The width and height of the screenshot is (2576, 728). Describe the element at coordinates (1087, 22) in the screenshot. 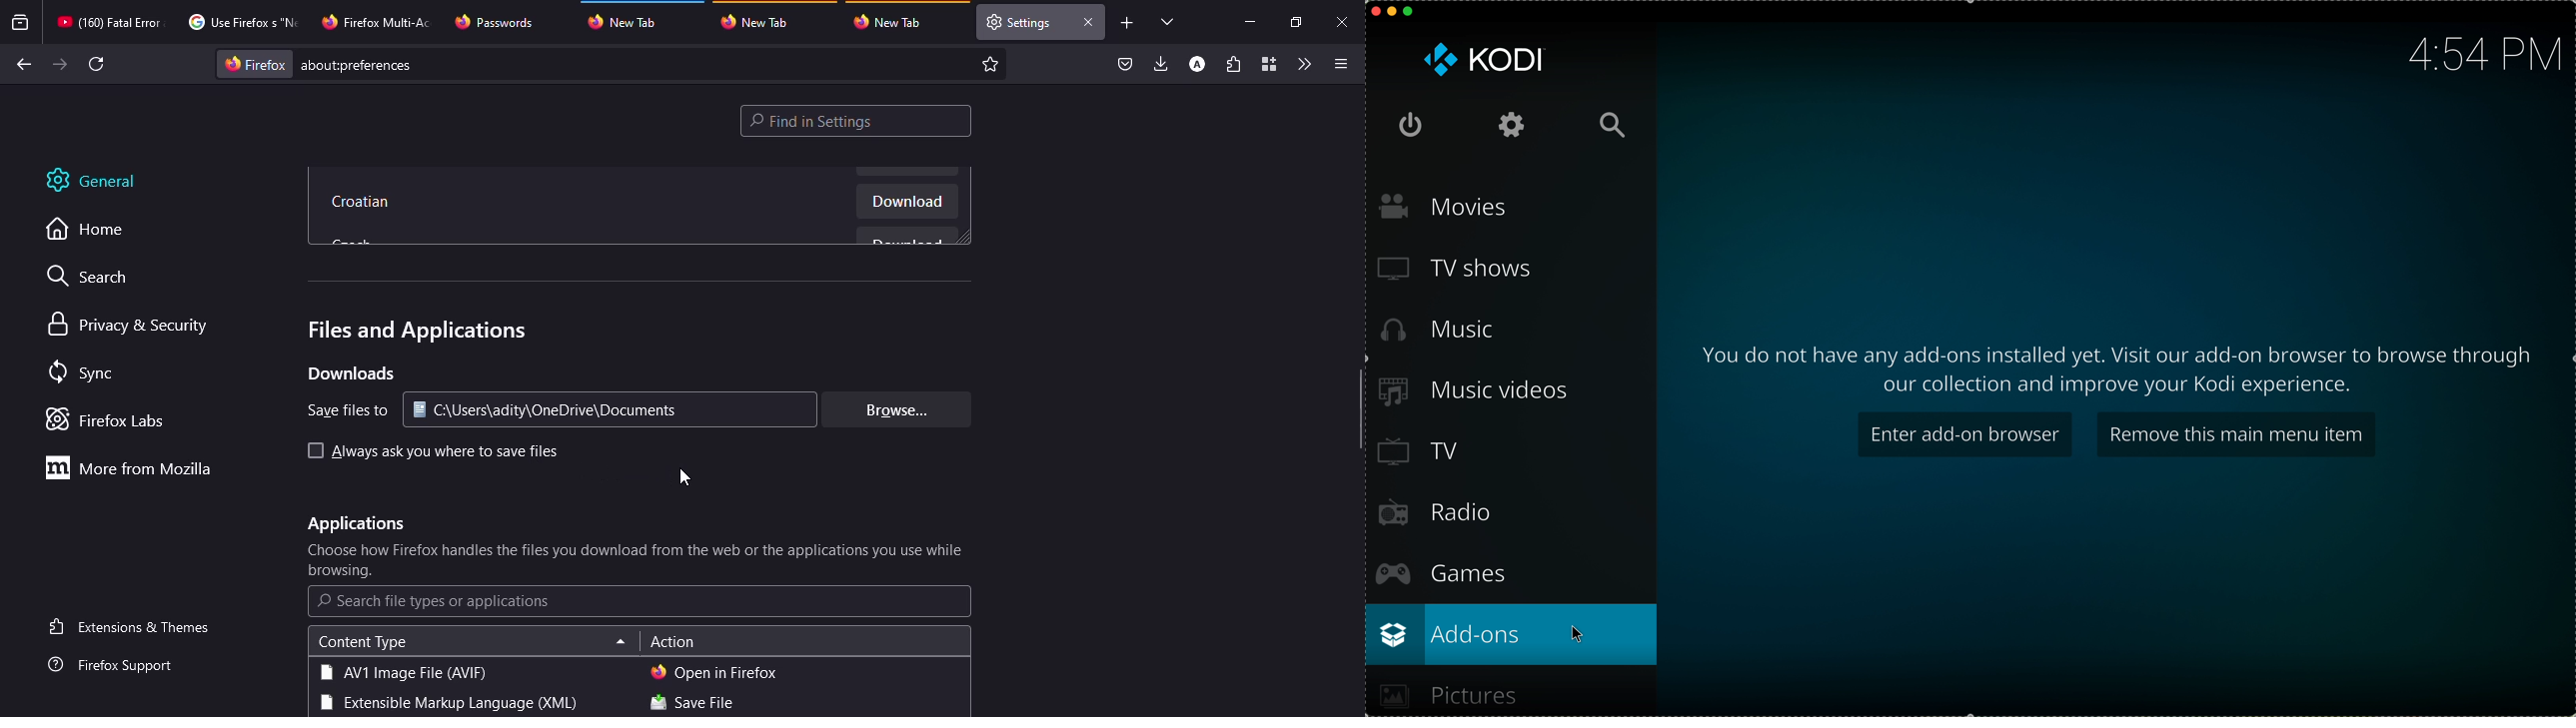

I see `close` at that location.